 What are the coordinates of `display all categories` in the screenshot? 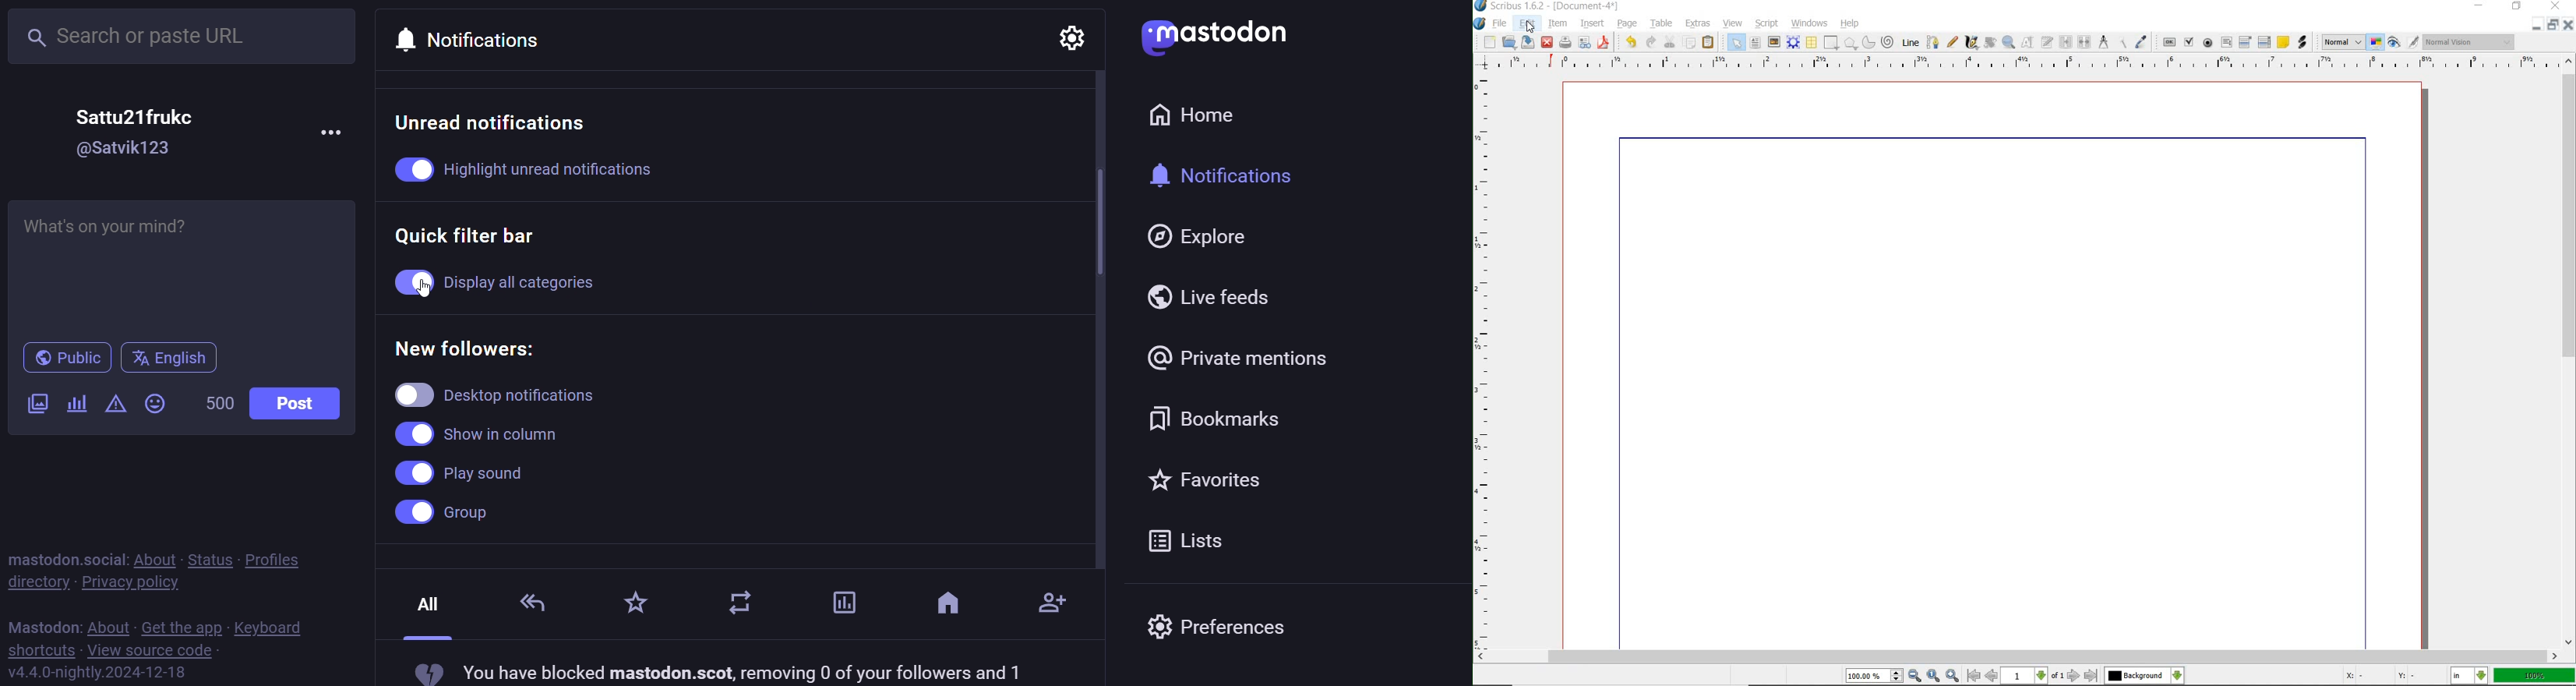 It's located at (553, 282).